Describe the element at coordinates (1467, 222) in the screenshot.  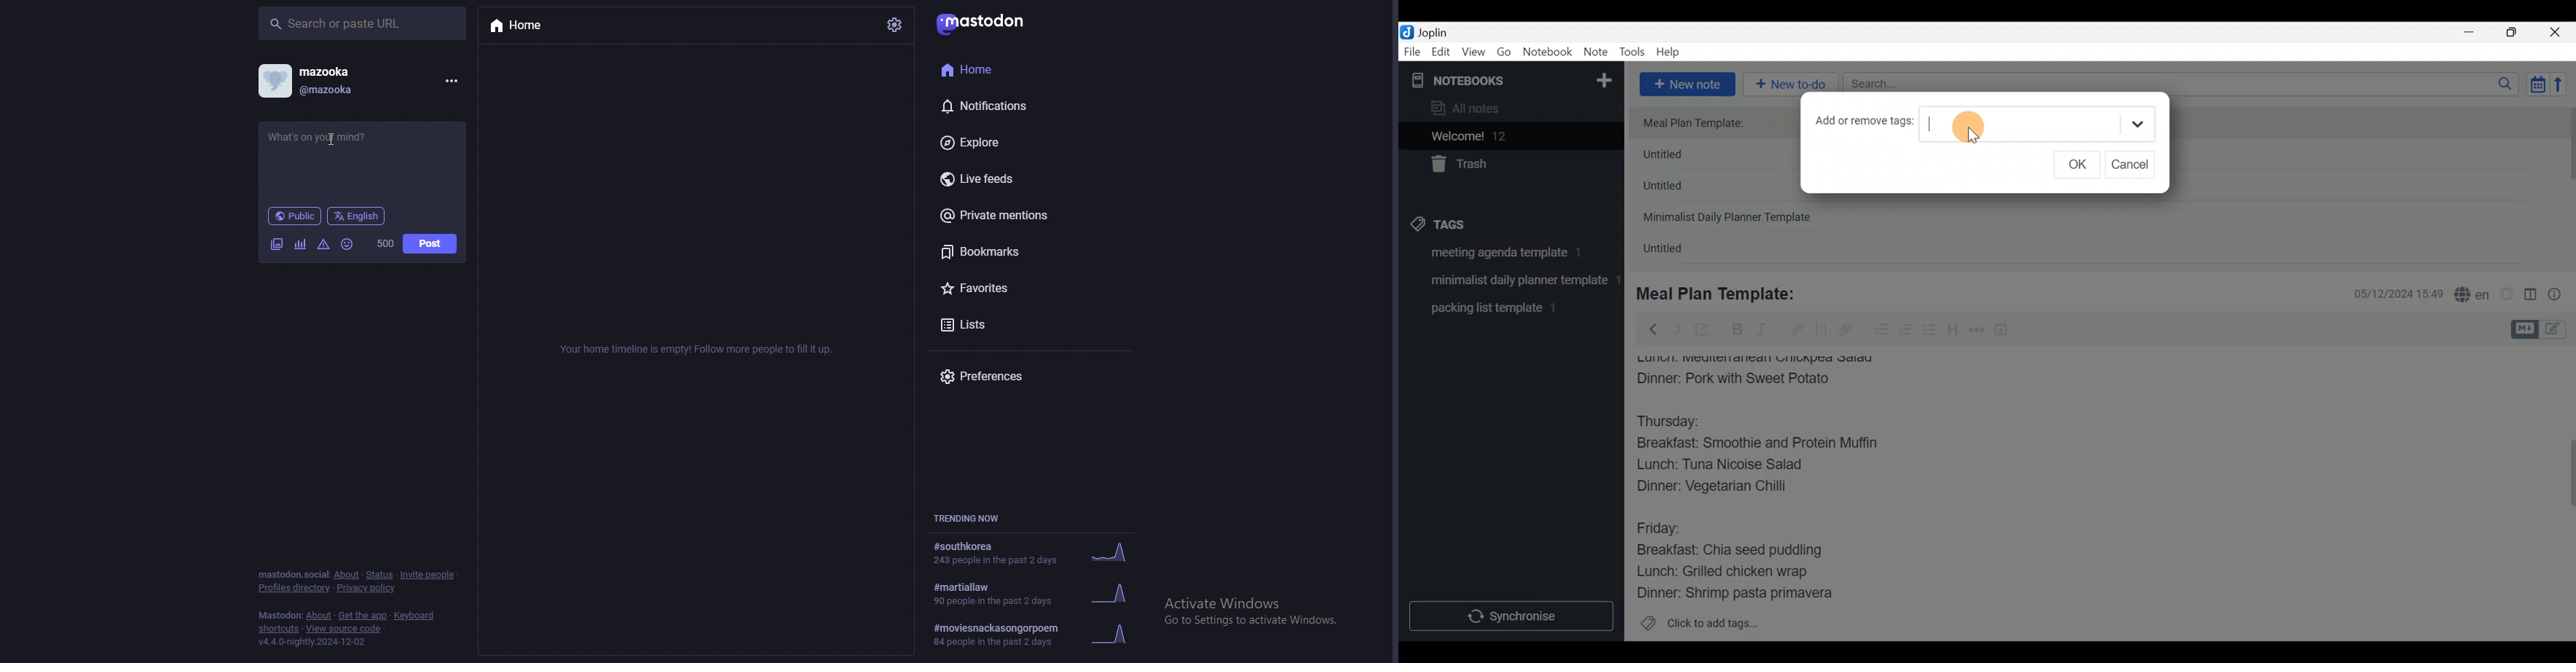
I see `Tags` at that location.